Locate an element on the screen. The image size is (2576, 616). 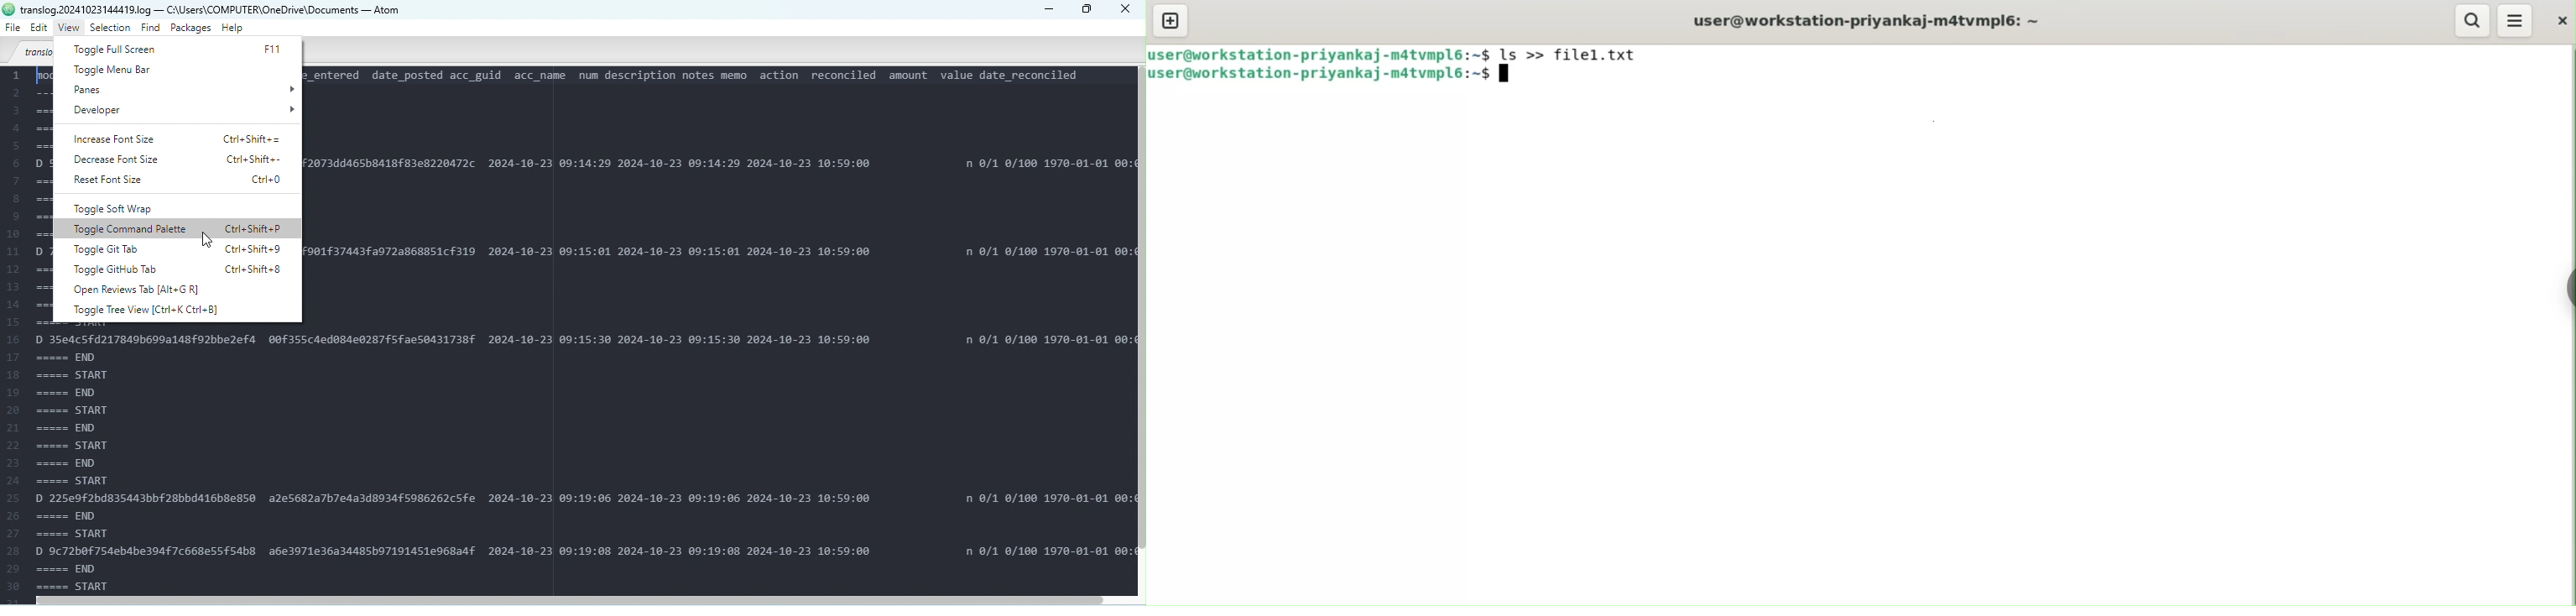
user@workstation-priyankaj-m4tvmpl6: ~$ is located at coordinates (1322, 77).